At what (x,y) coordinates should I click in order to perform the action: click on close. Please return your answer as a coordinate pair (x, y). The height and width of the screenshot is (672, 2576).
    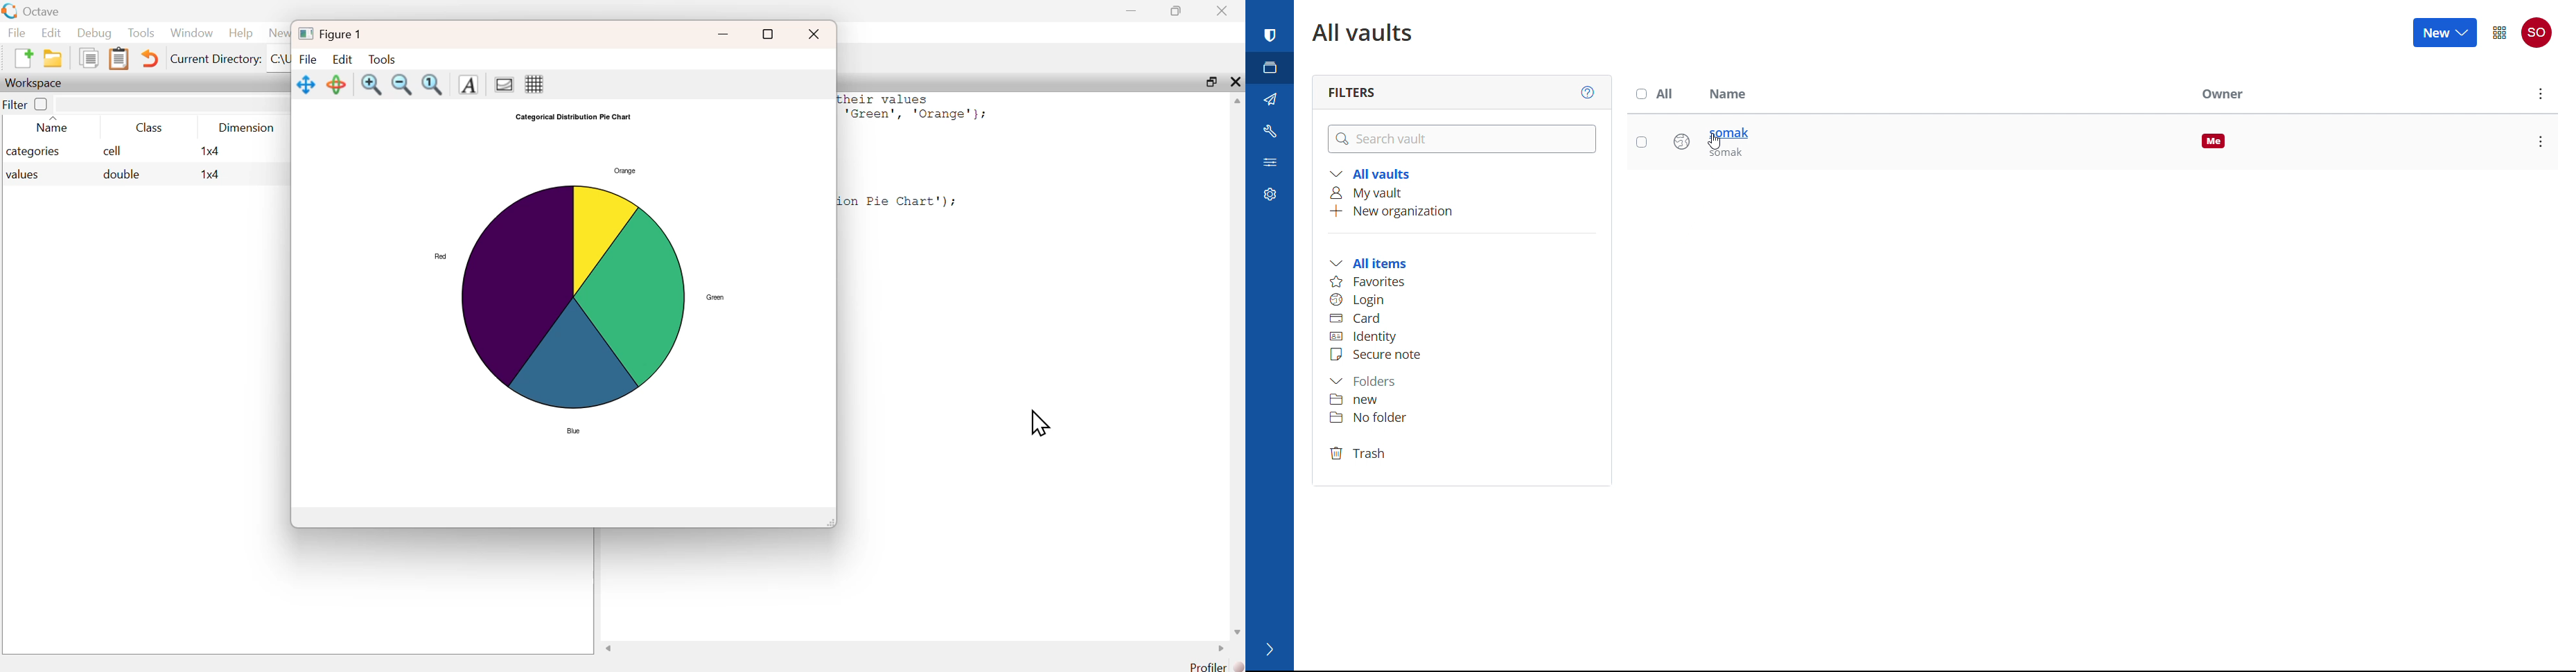
    Looking at the image, I should click on (1235, 80).